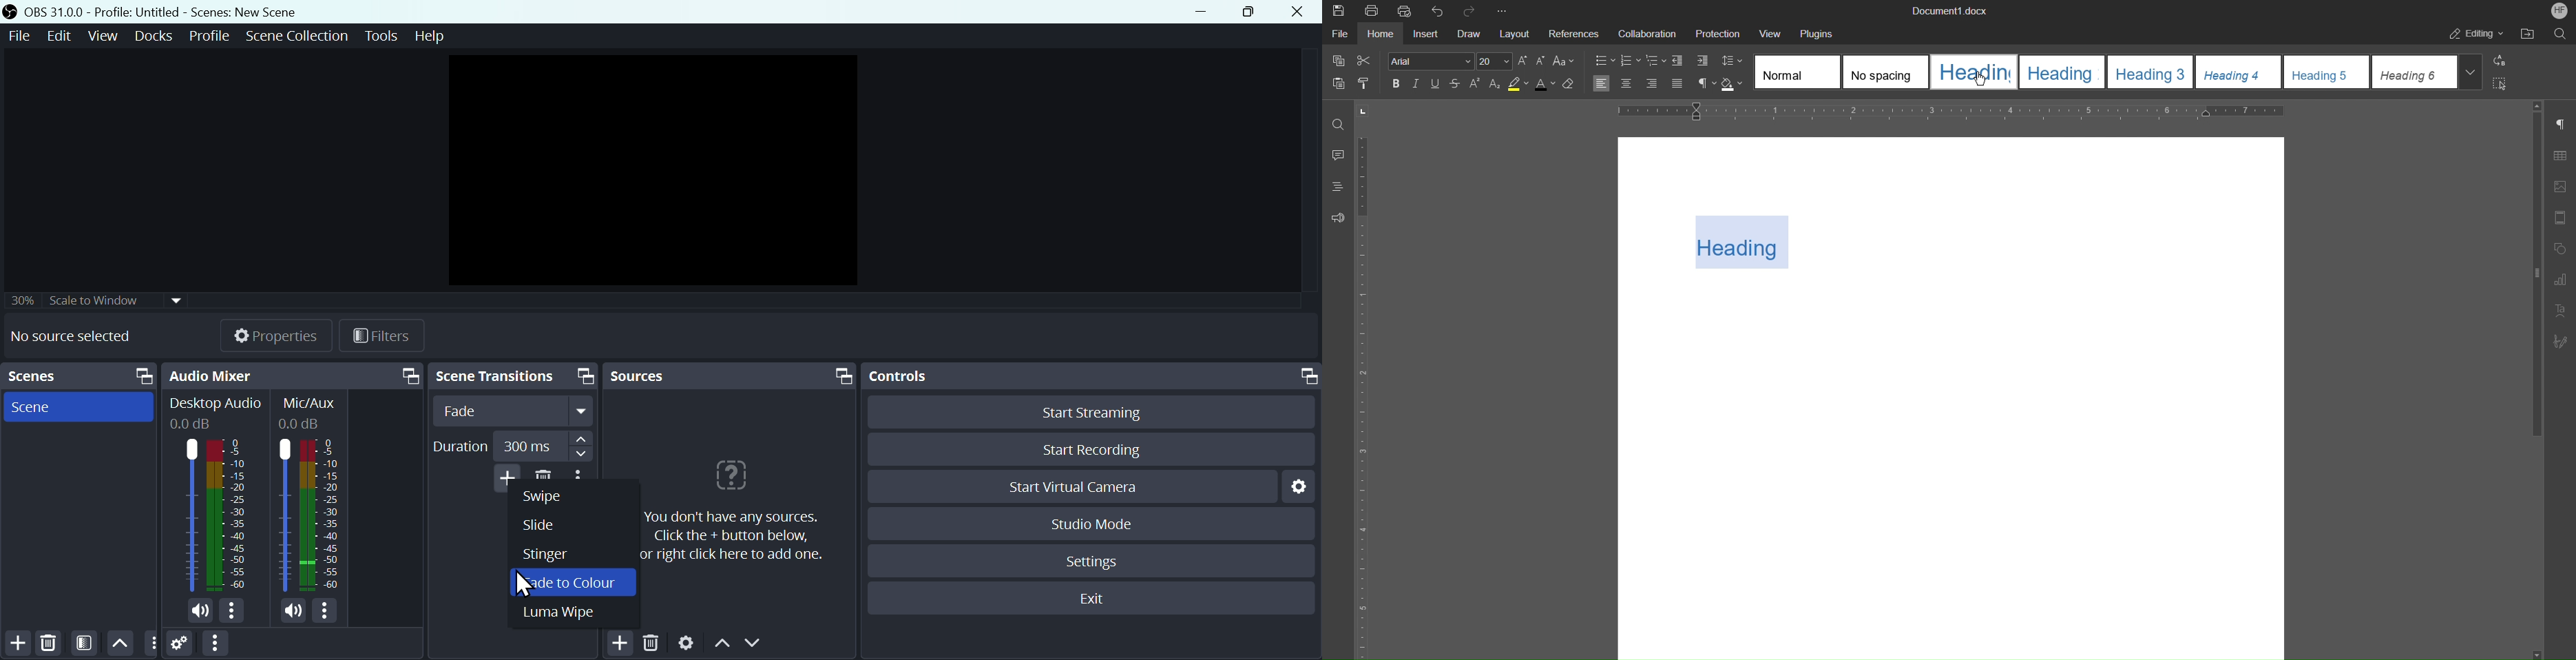 The width and height of the screenshot is (2576, 672). Describe the element at coordinates (1337, 185) in the screenshot. I see `Headings` at that location.